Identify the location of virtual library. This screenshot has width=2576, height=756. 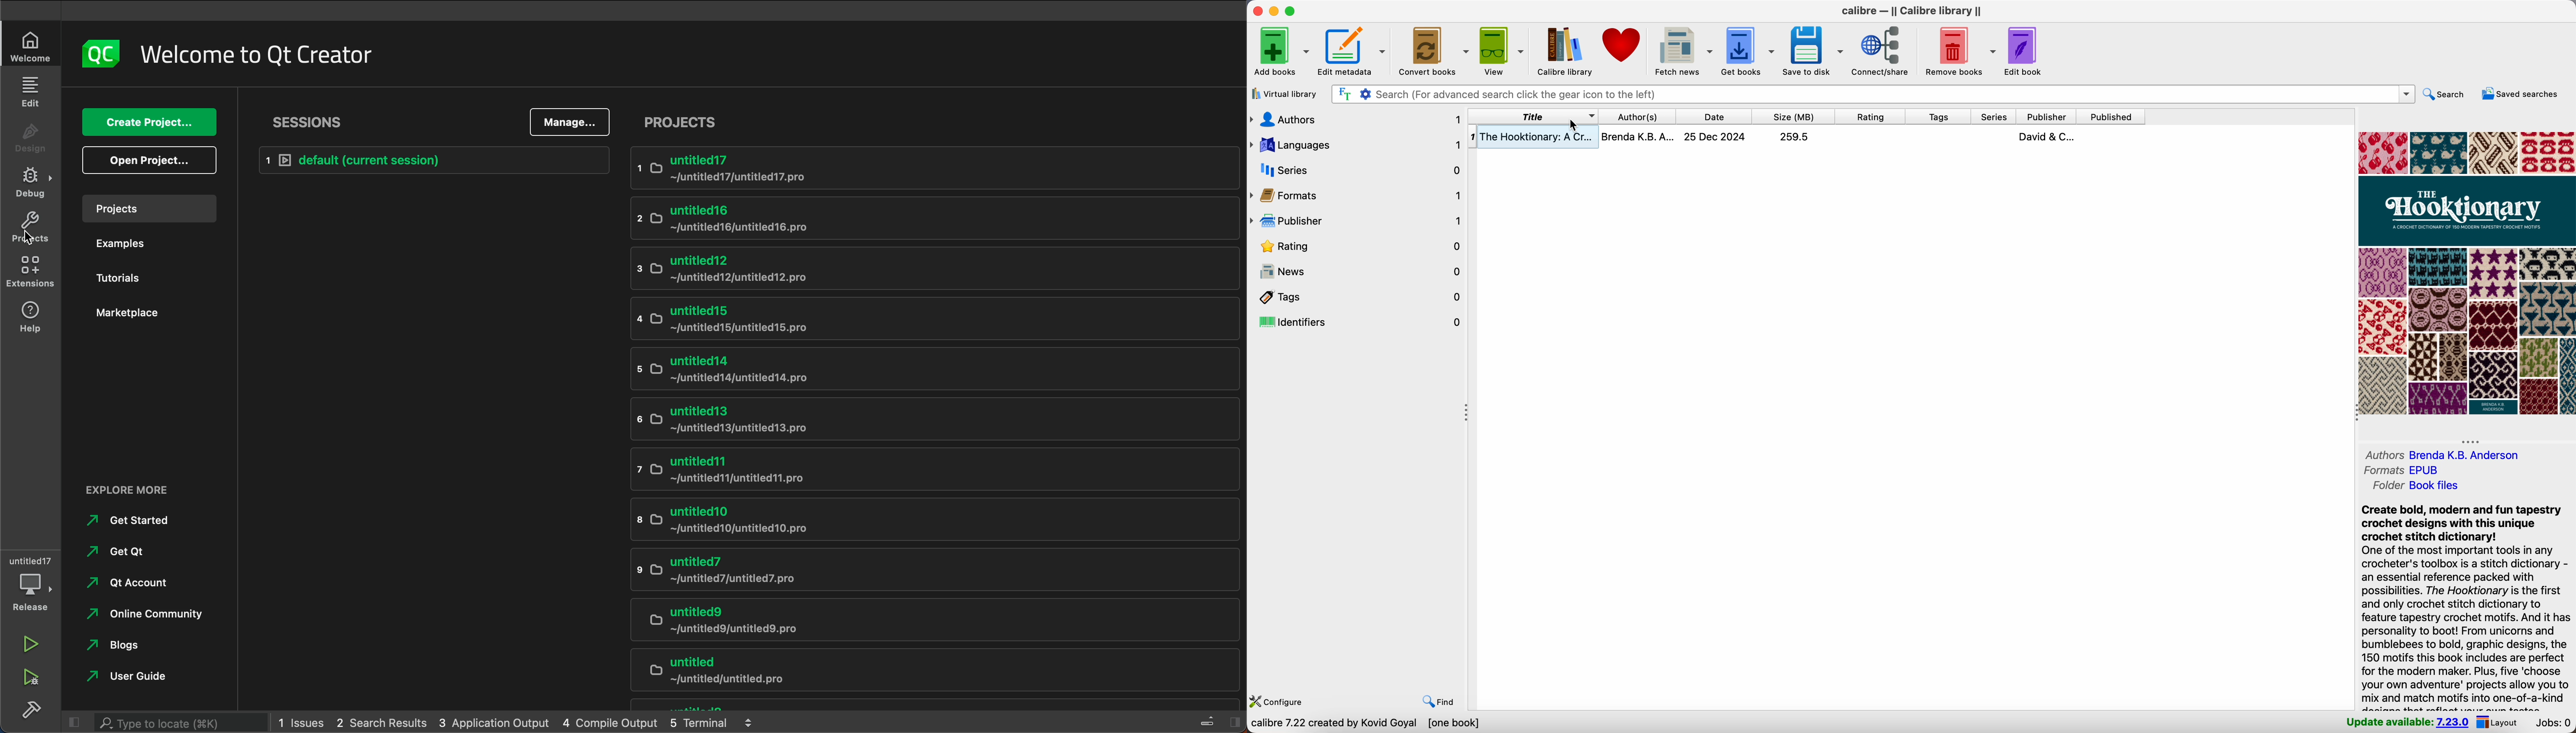
(1287, 94).